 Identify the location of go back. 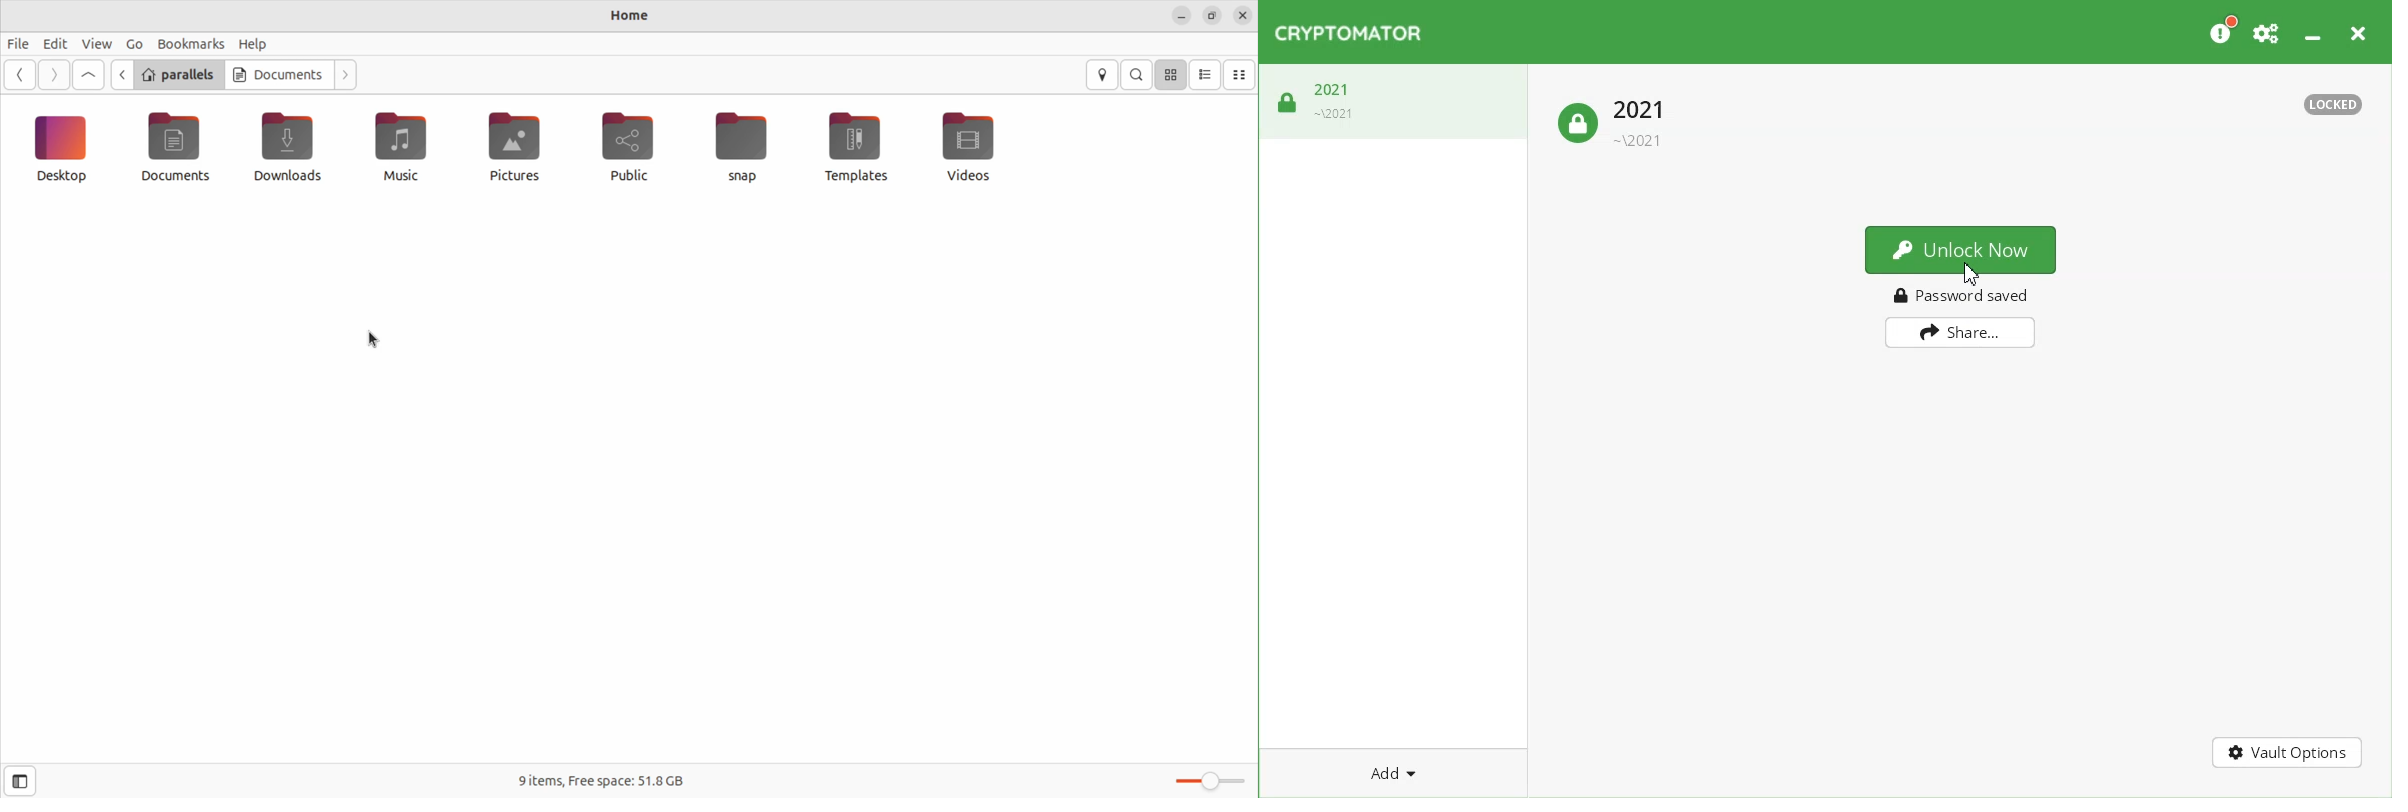
(121, 74).